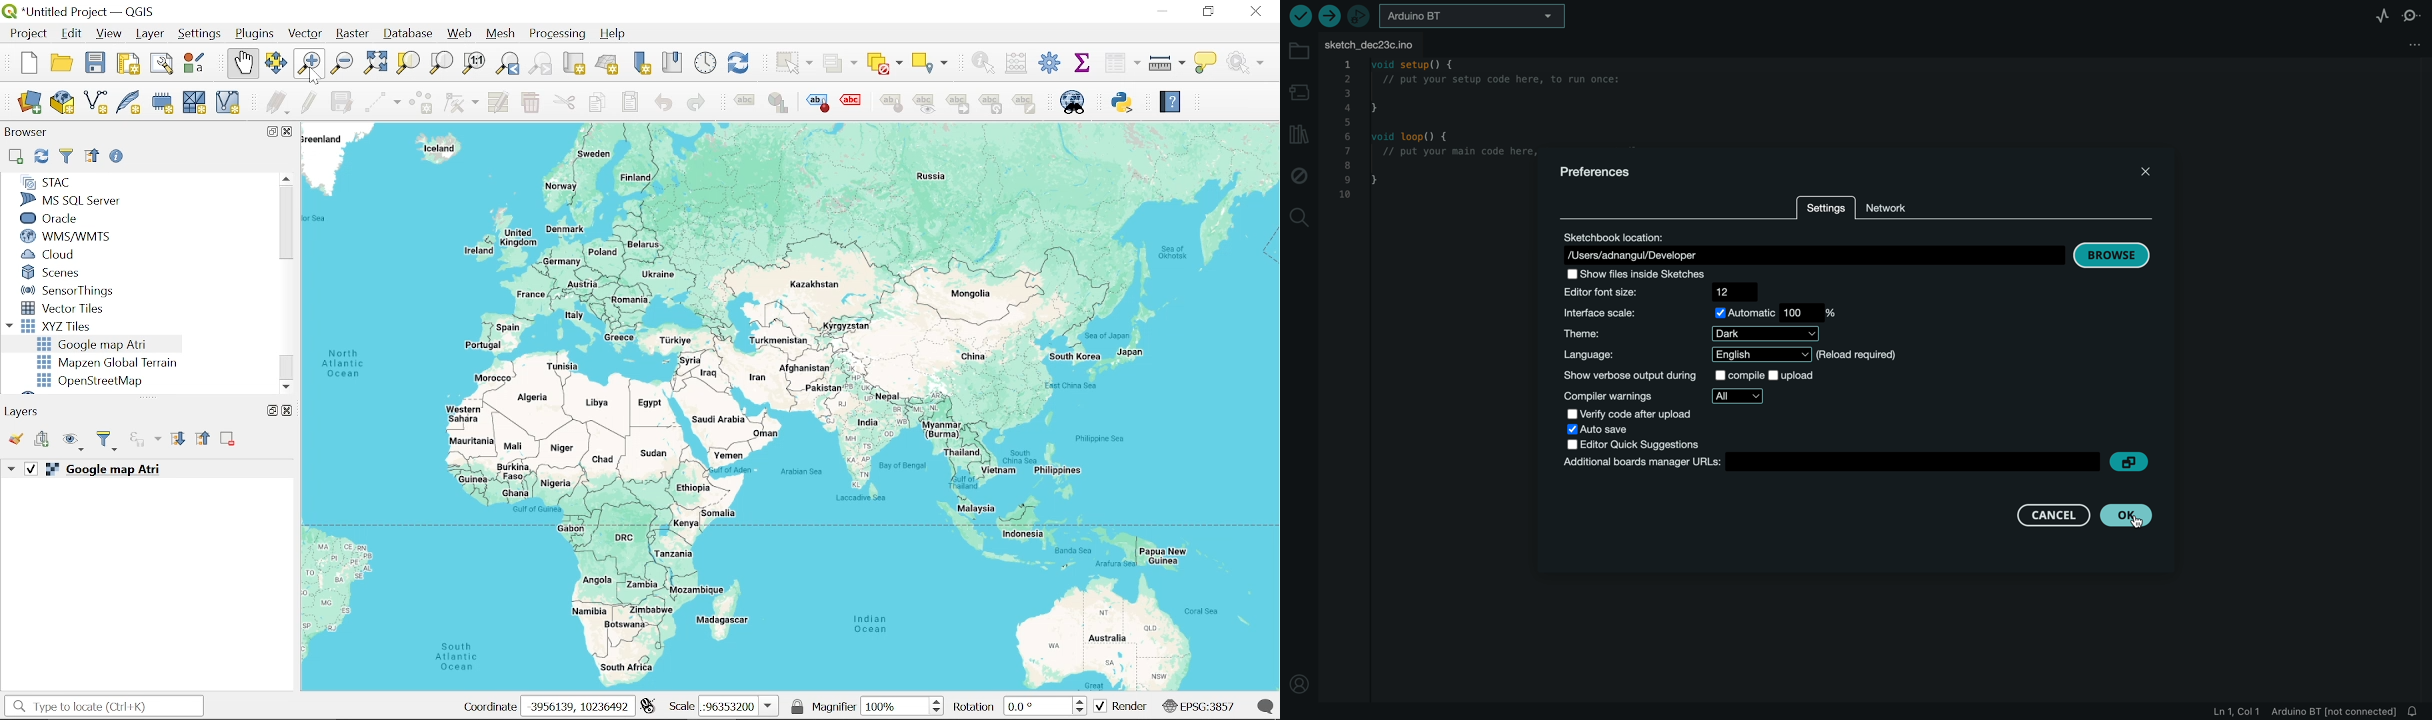 This screenshot has height=728, width=2436. I want to click on Close Browser, so click(289, 132).